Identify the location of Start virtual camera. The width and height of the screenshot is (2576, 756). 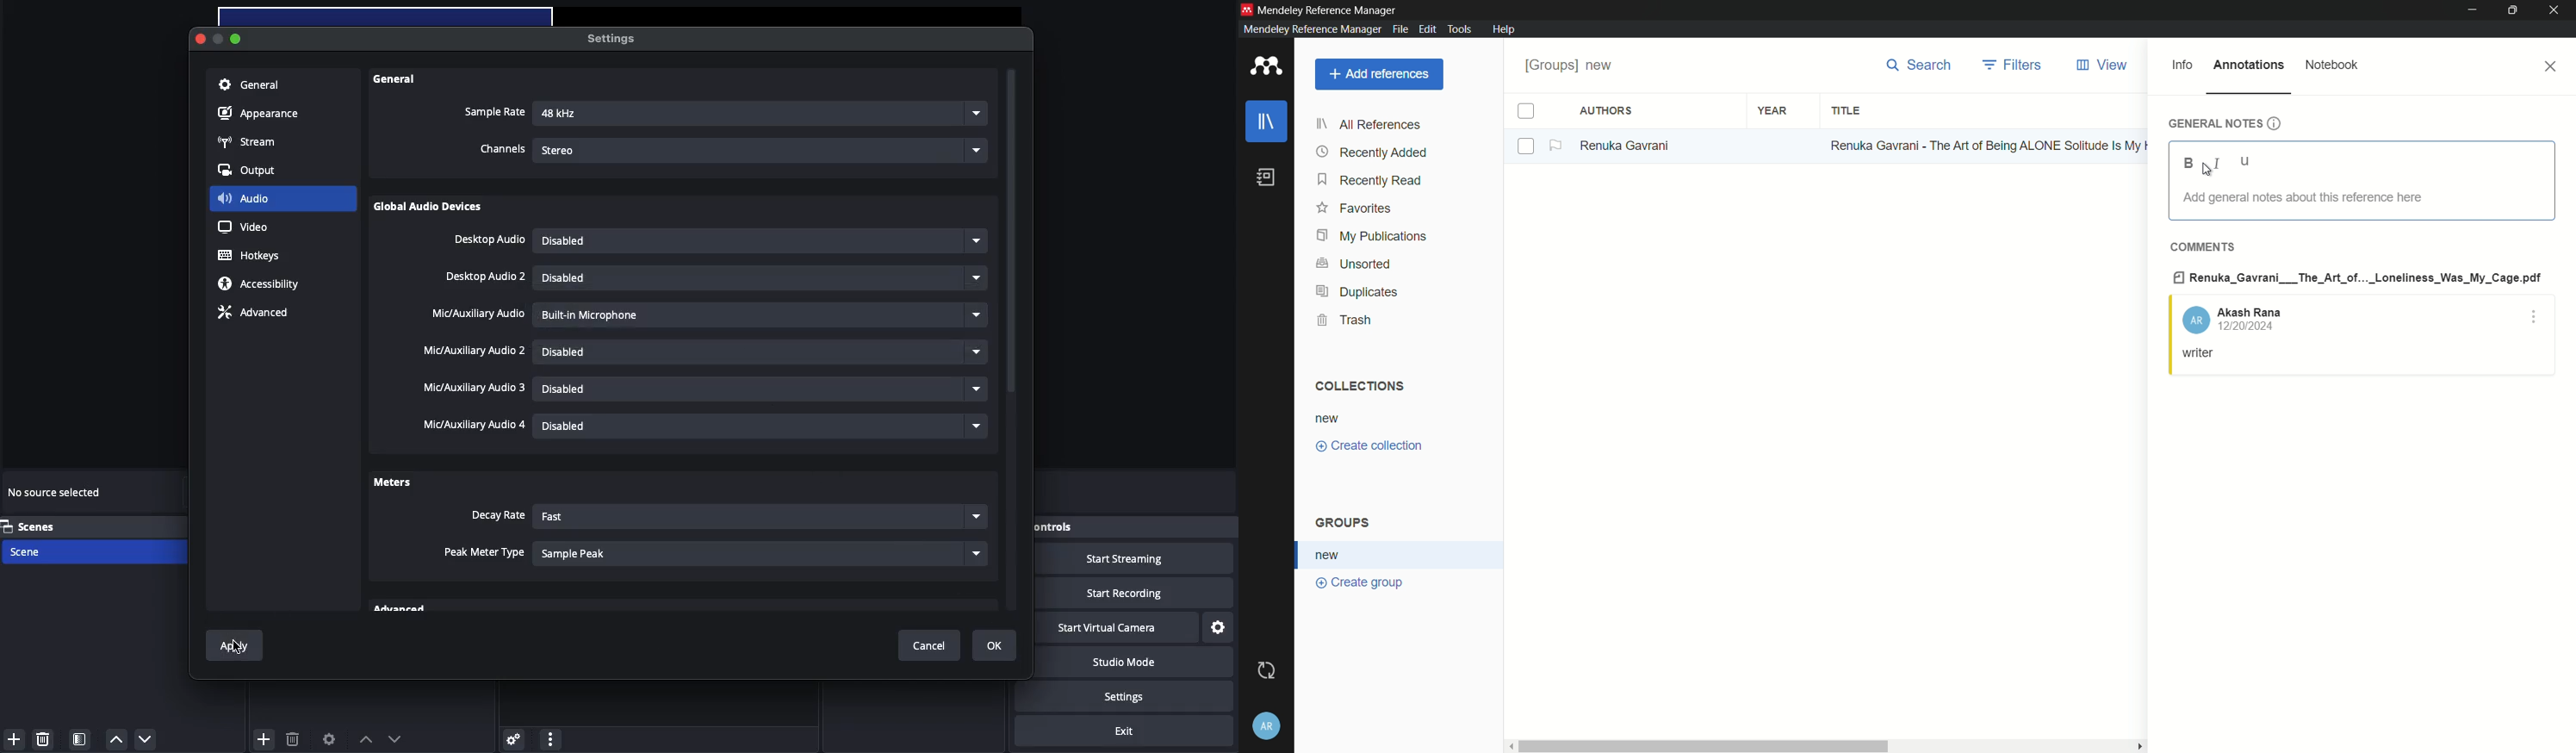
(1115, 628).